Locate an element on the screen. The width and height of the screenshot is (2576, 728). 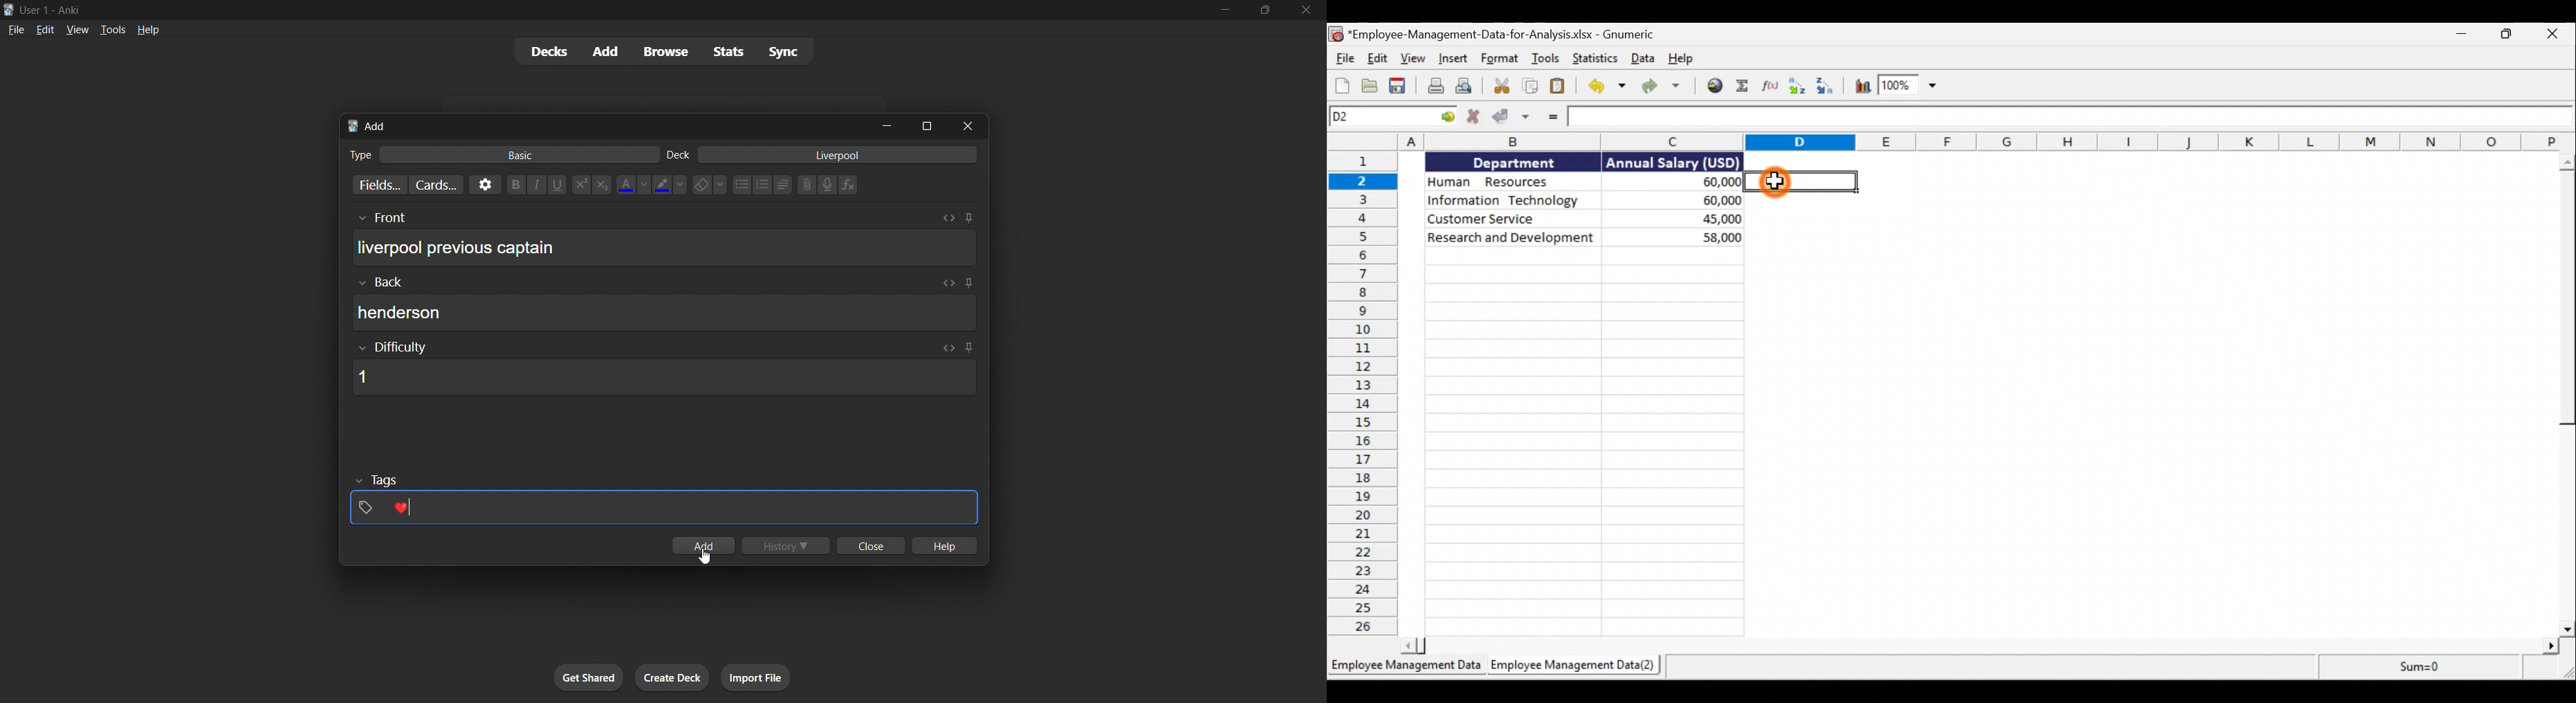
Statistics is located at coordinates (1595, 59).